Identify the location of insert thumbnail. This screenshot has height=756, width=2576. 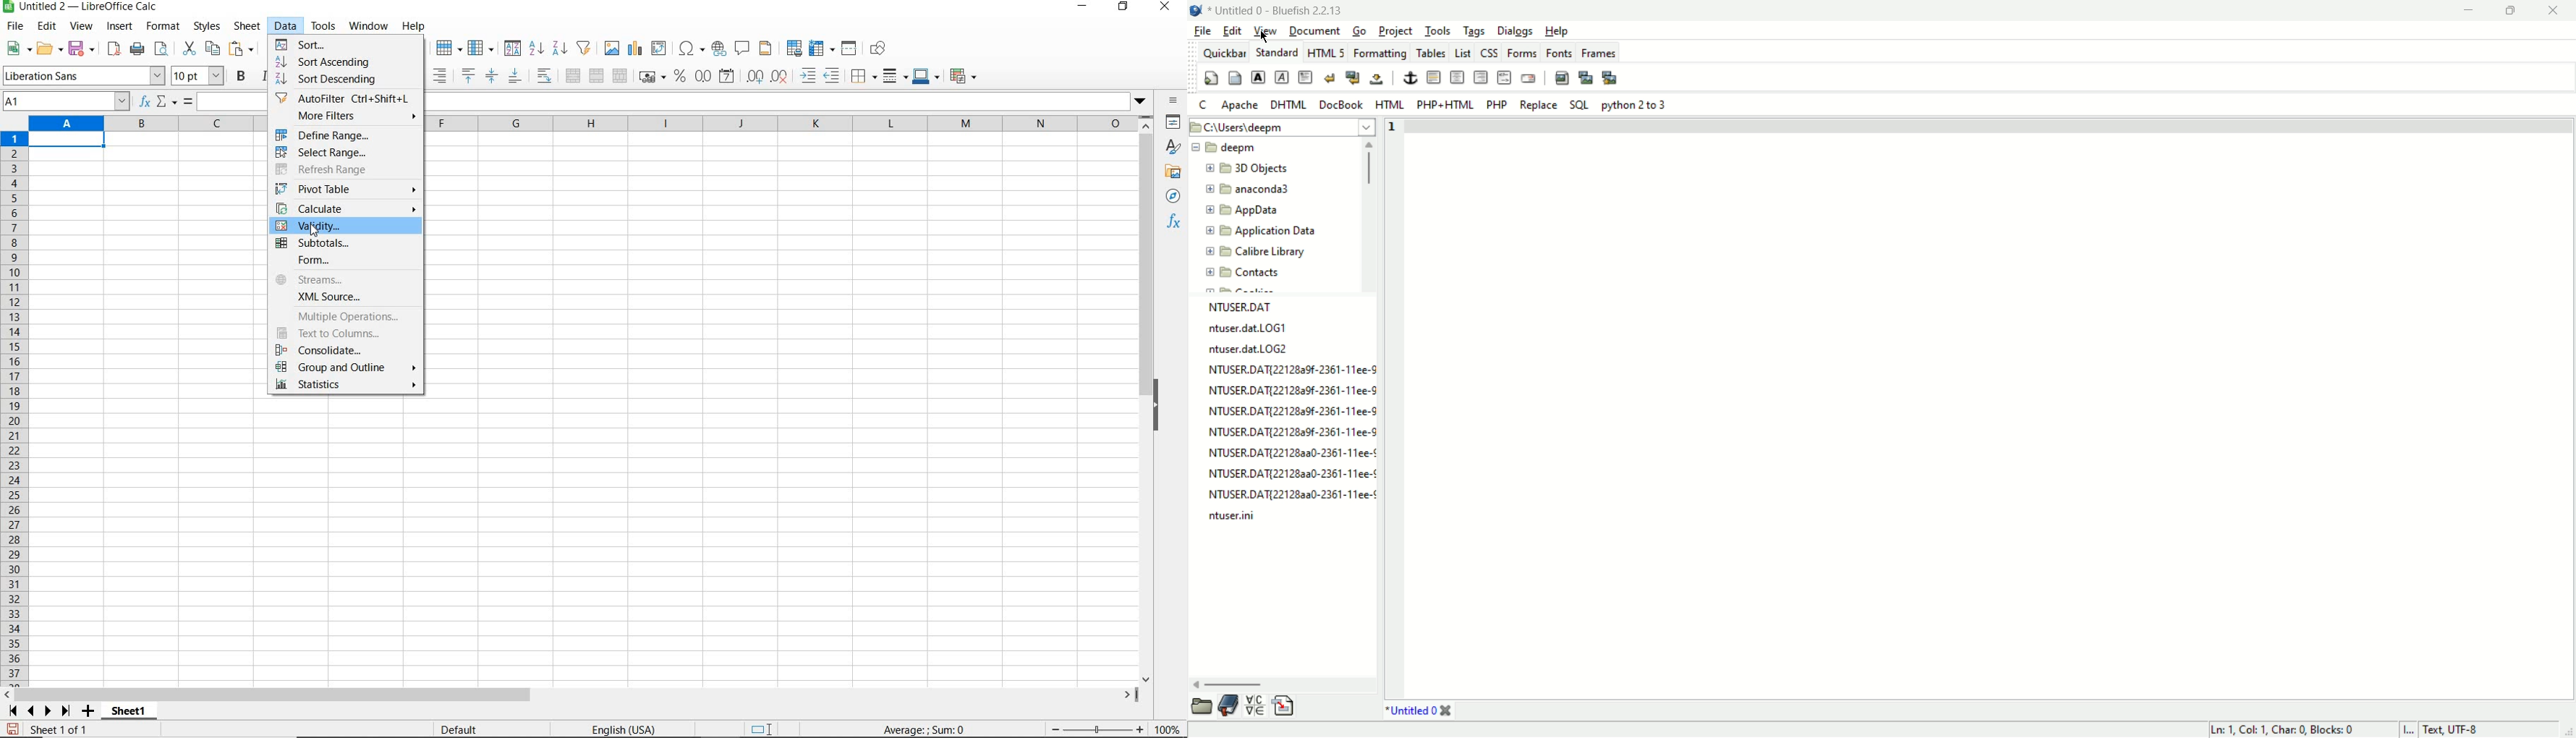
(1586, 77).